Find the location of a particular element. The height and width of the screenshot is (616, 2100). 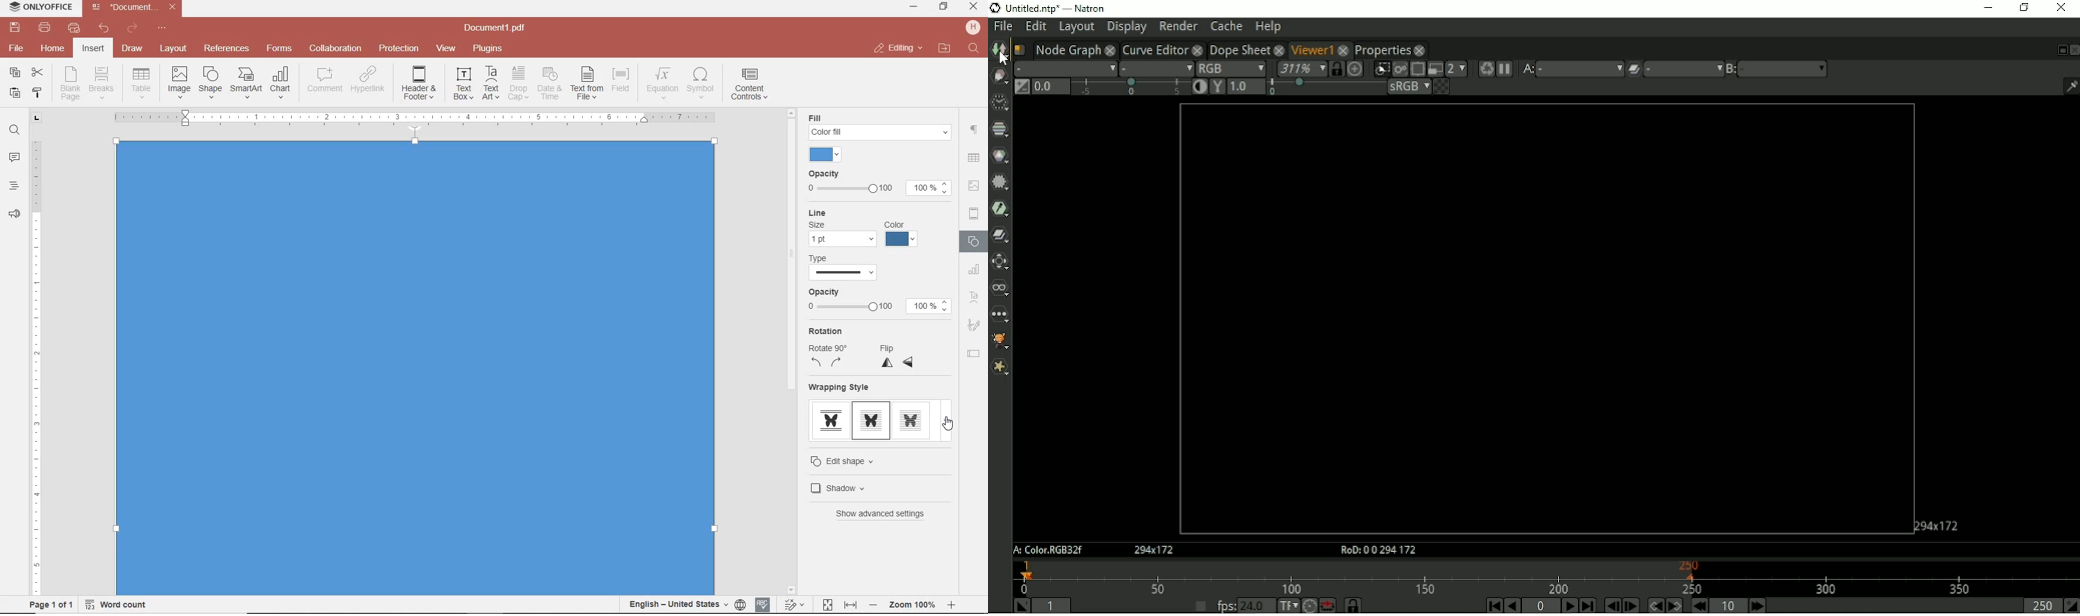

file is located at coordinates (17, 48).